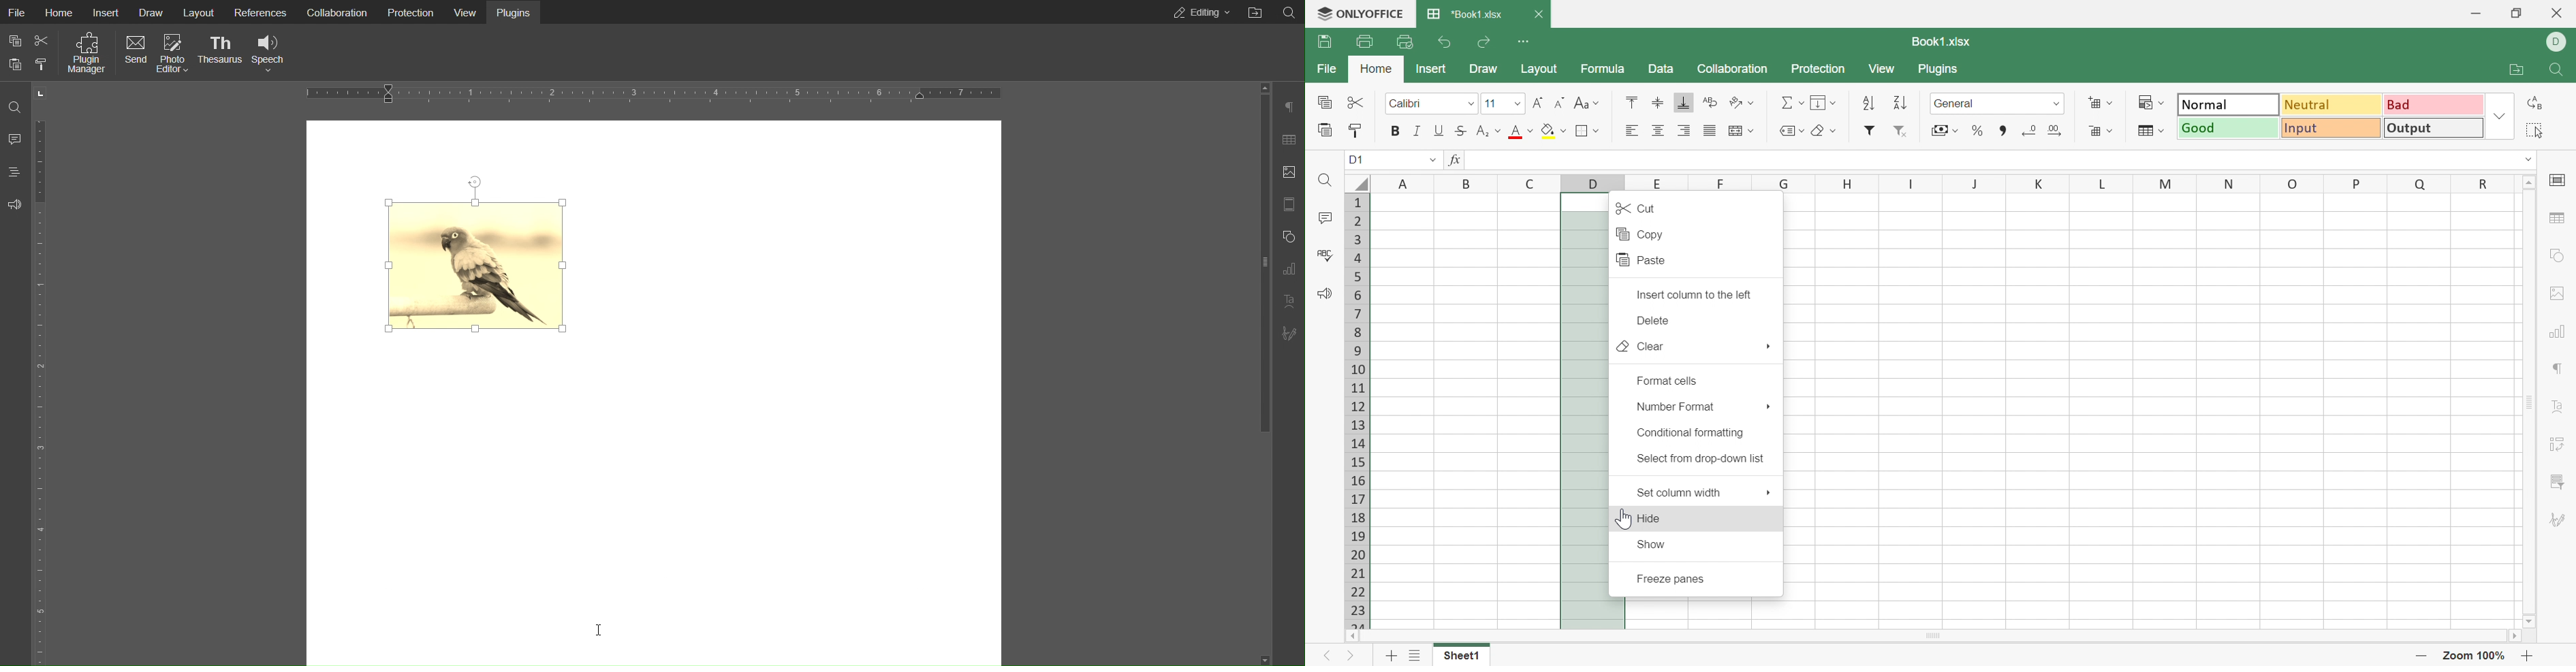 This screenshot has width=2576, height=672. Describe the element at coordinates (1631, 102) in the screenshot. I see `Align Top` at that location.